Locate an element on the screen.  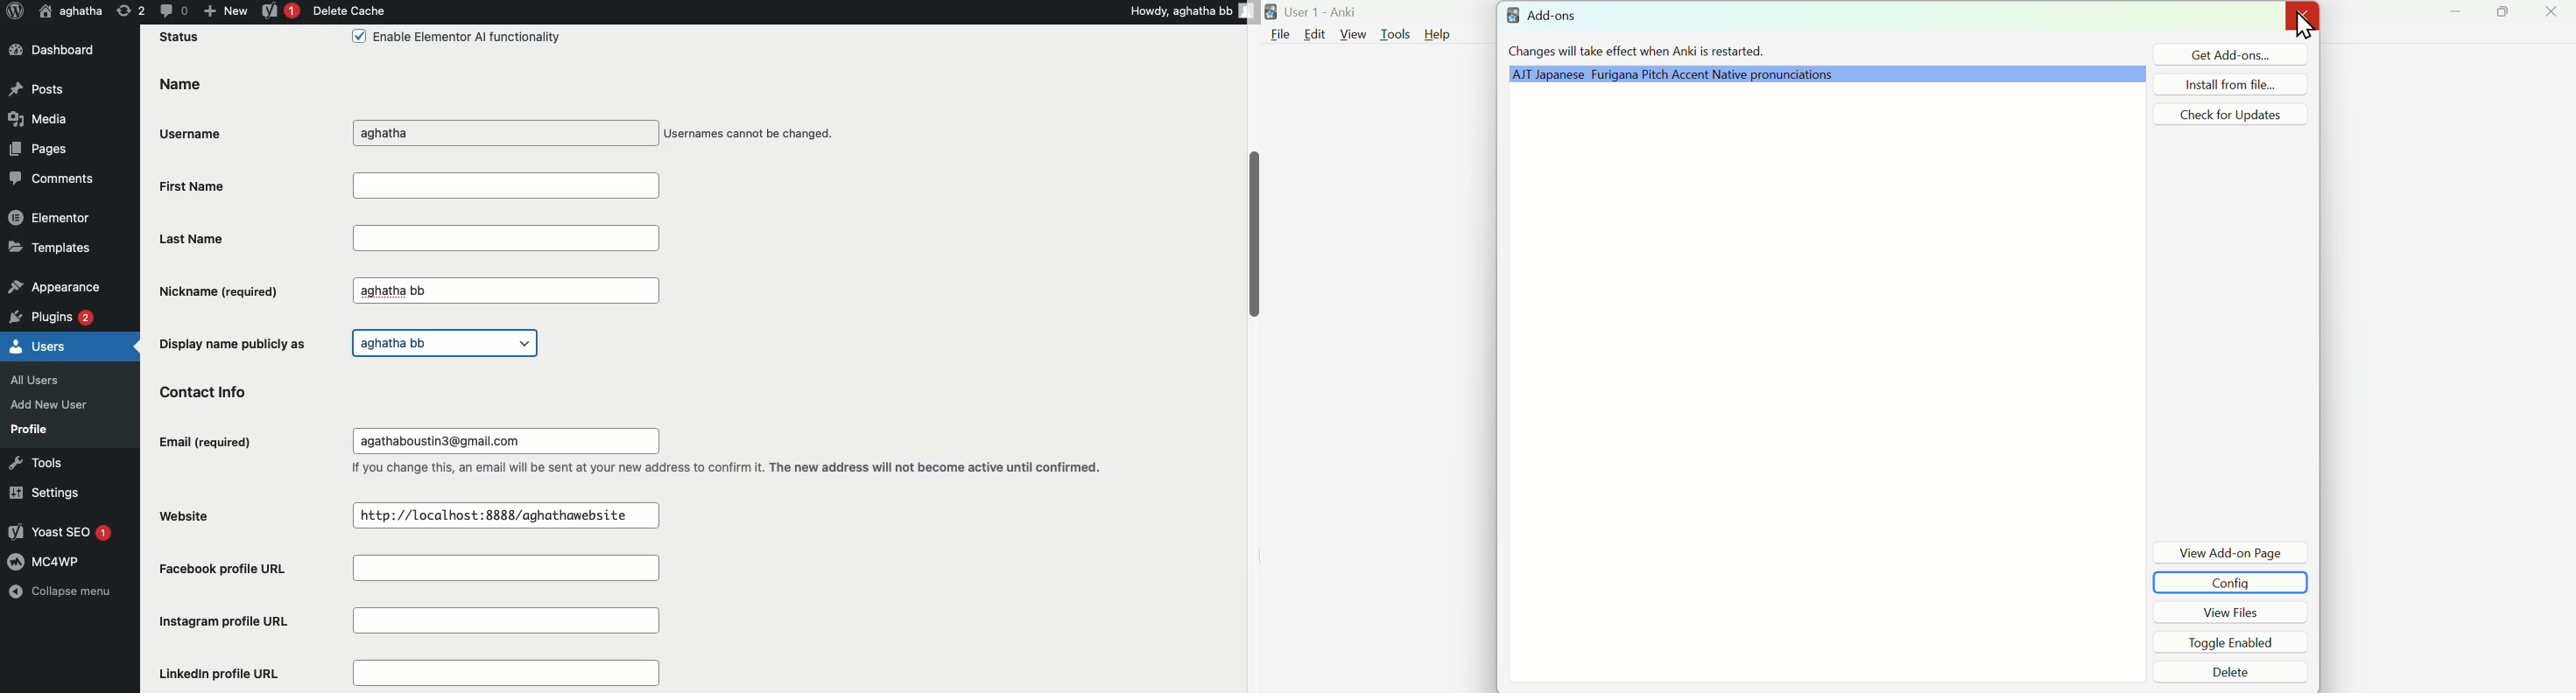
Delete is located at coordinates (2230, 673).